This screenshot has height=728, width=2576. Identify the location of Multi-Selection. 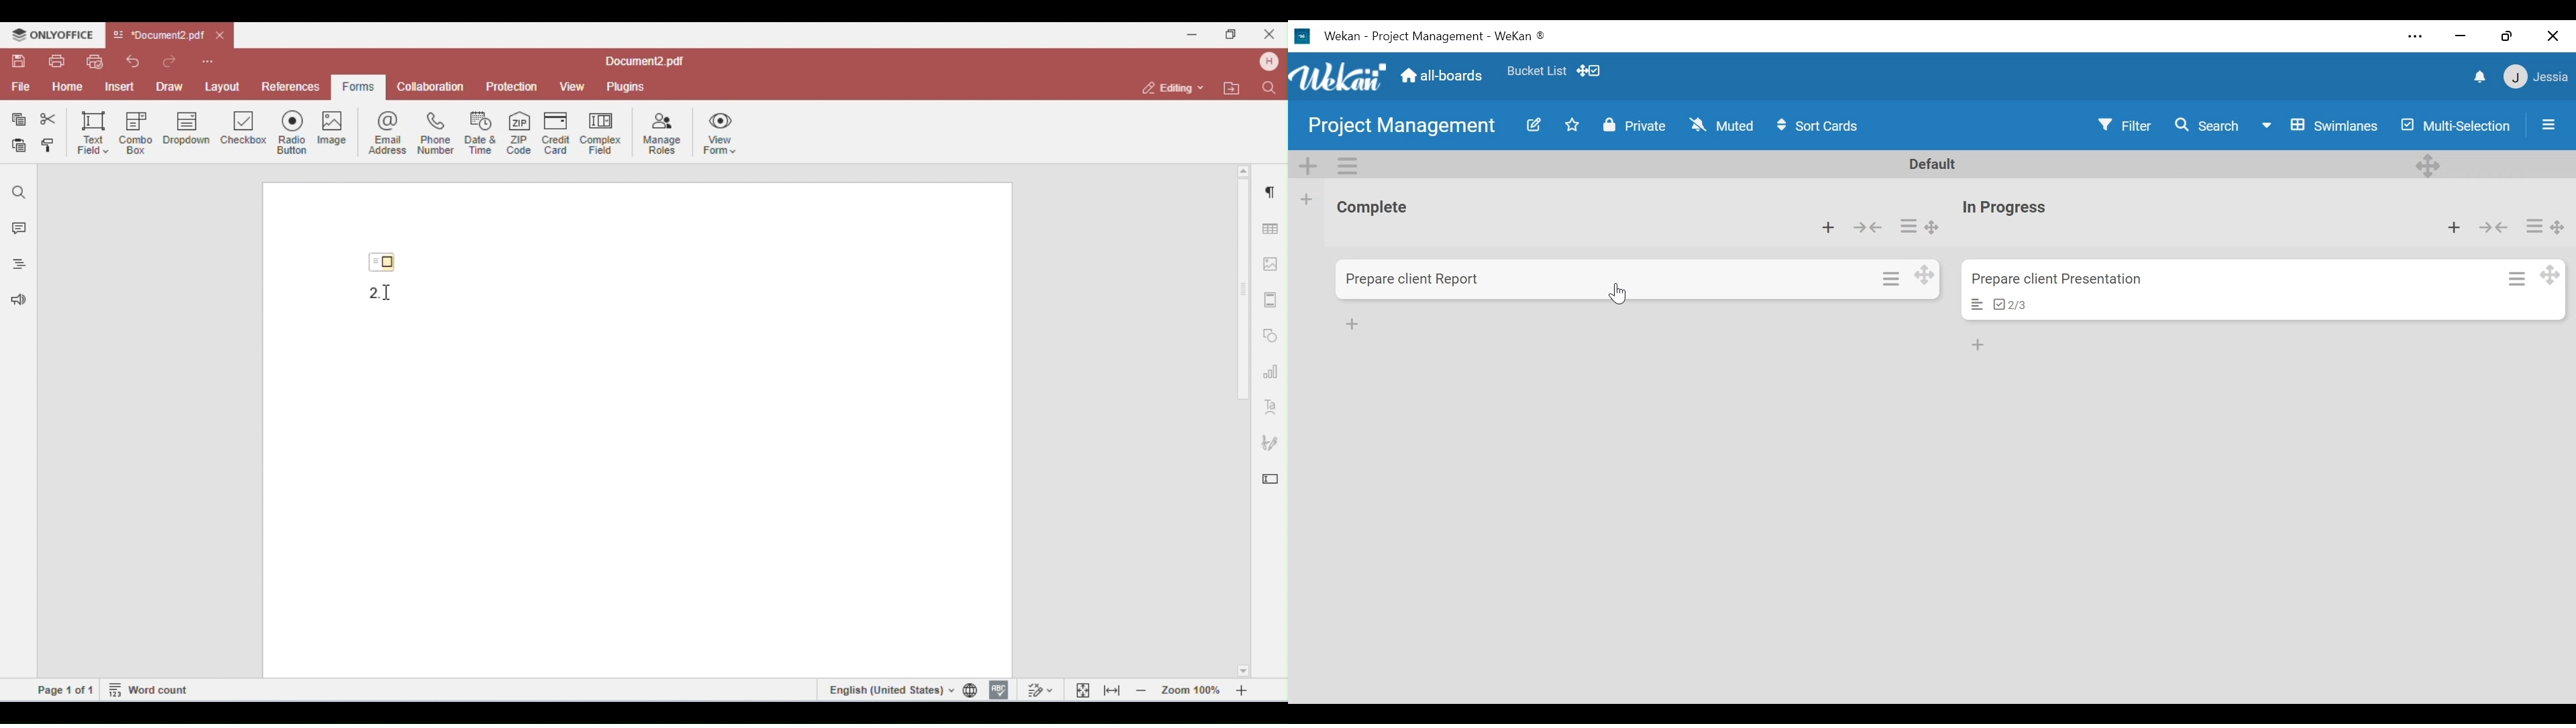
(2453, 125).